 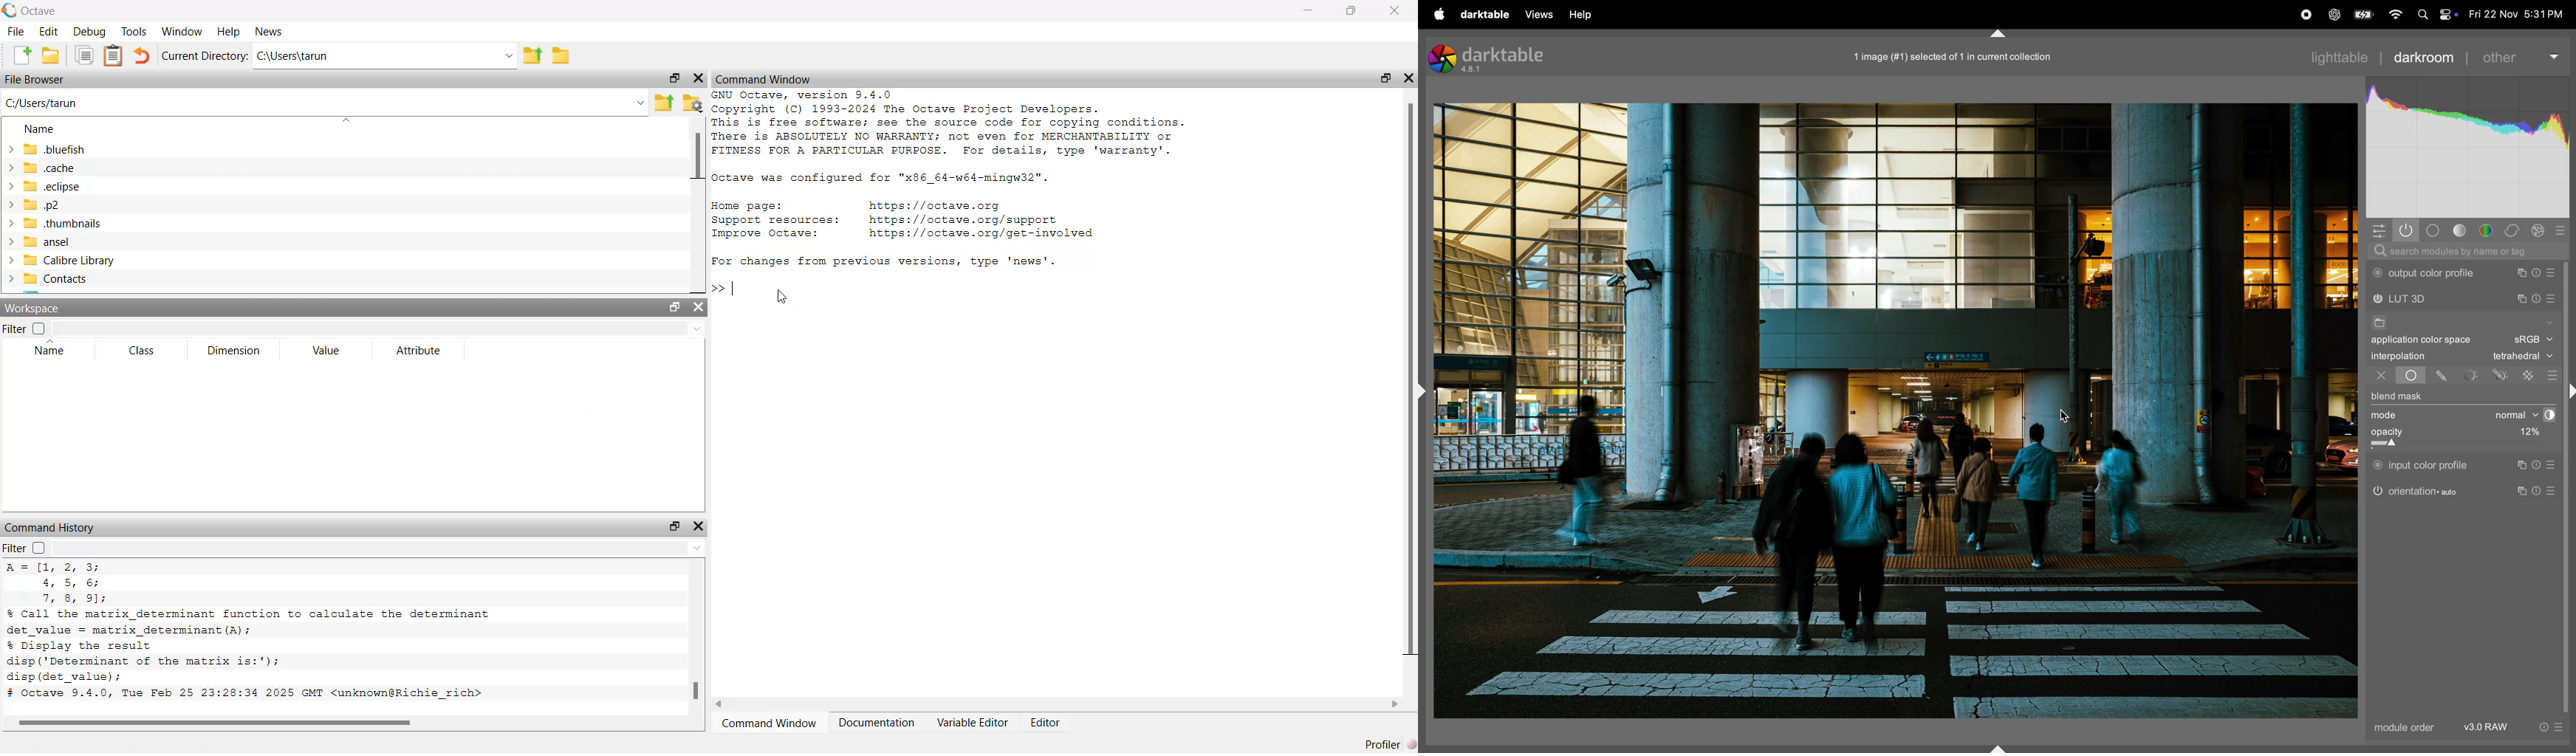 I want to click on presets, so click(x=2552, y=375).